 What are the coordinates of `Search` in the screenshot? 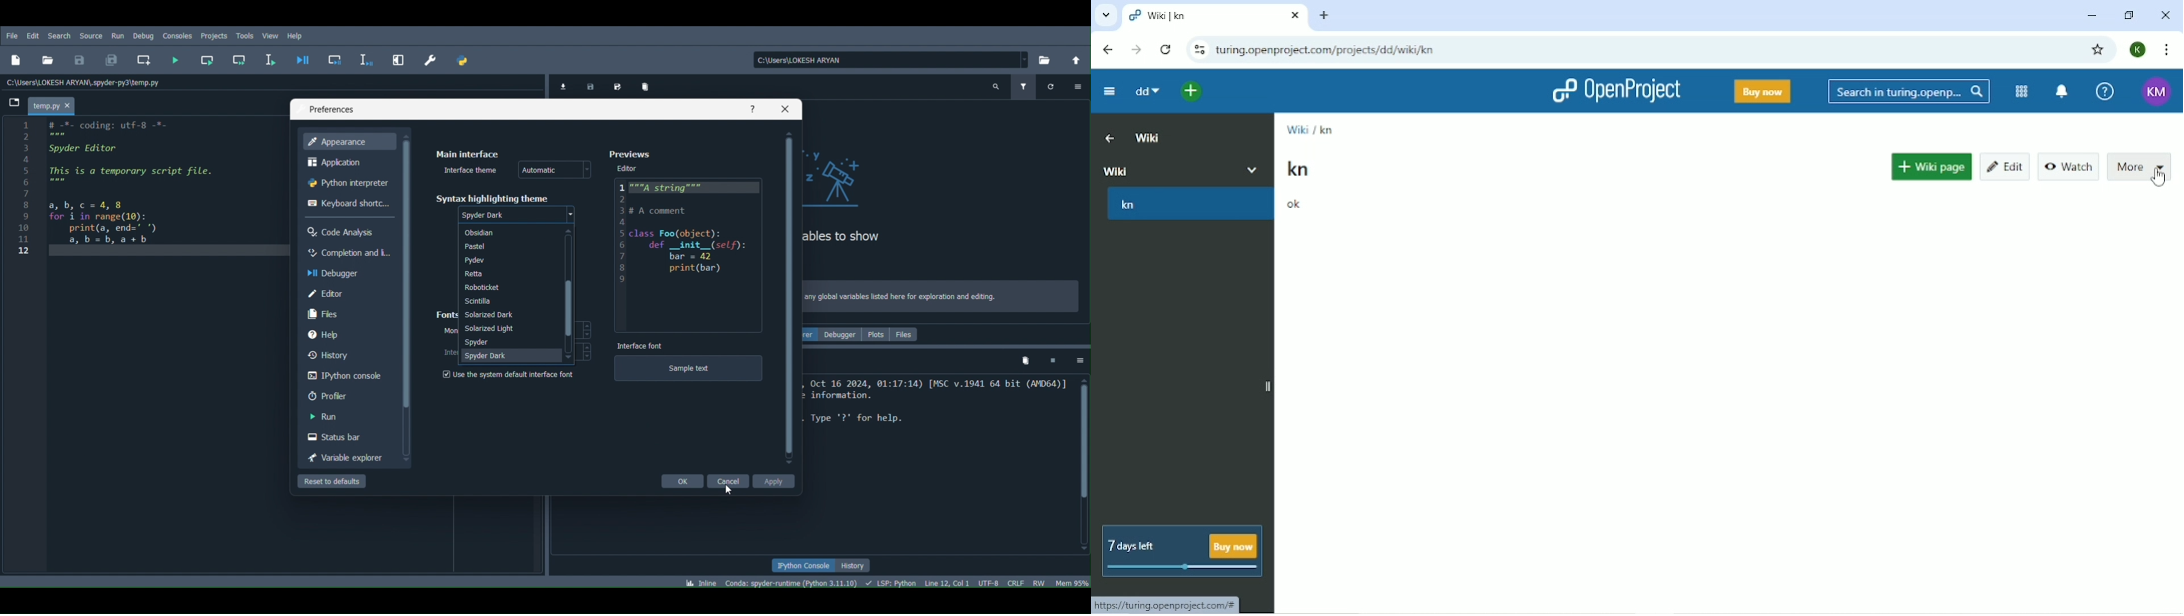 It's located at (59, 33).